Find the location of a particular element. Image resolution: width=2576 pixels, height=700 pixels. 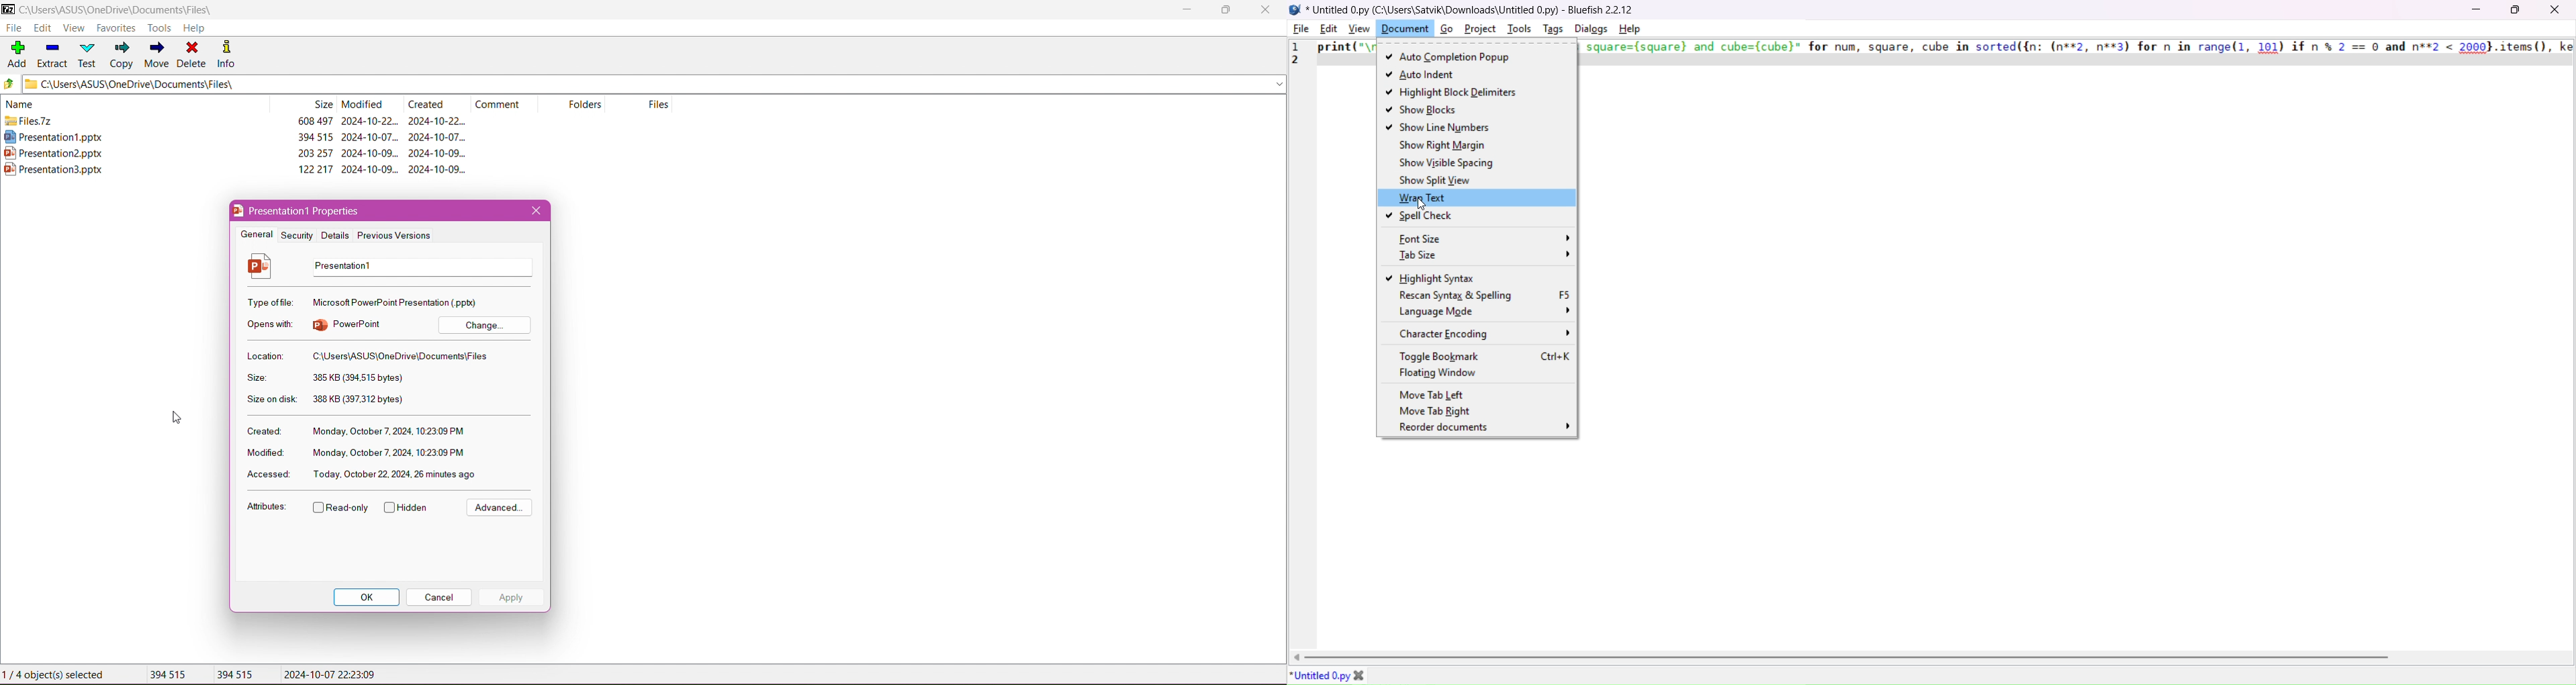

Location: is located at coordinates (267, 356).